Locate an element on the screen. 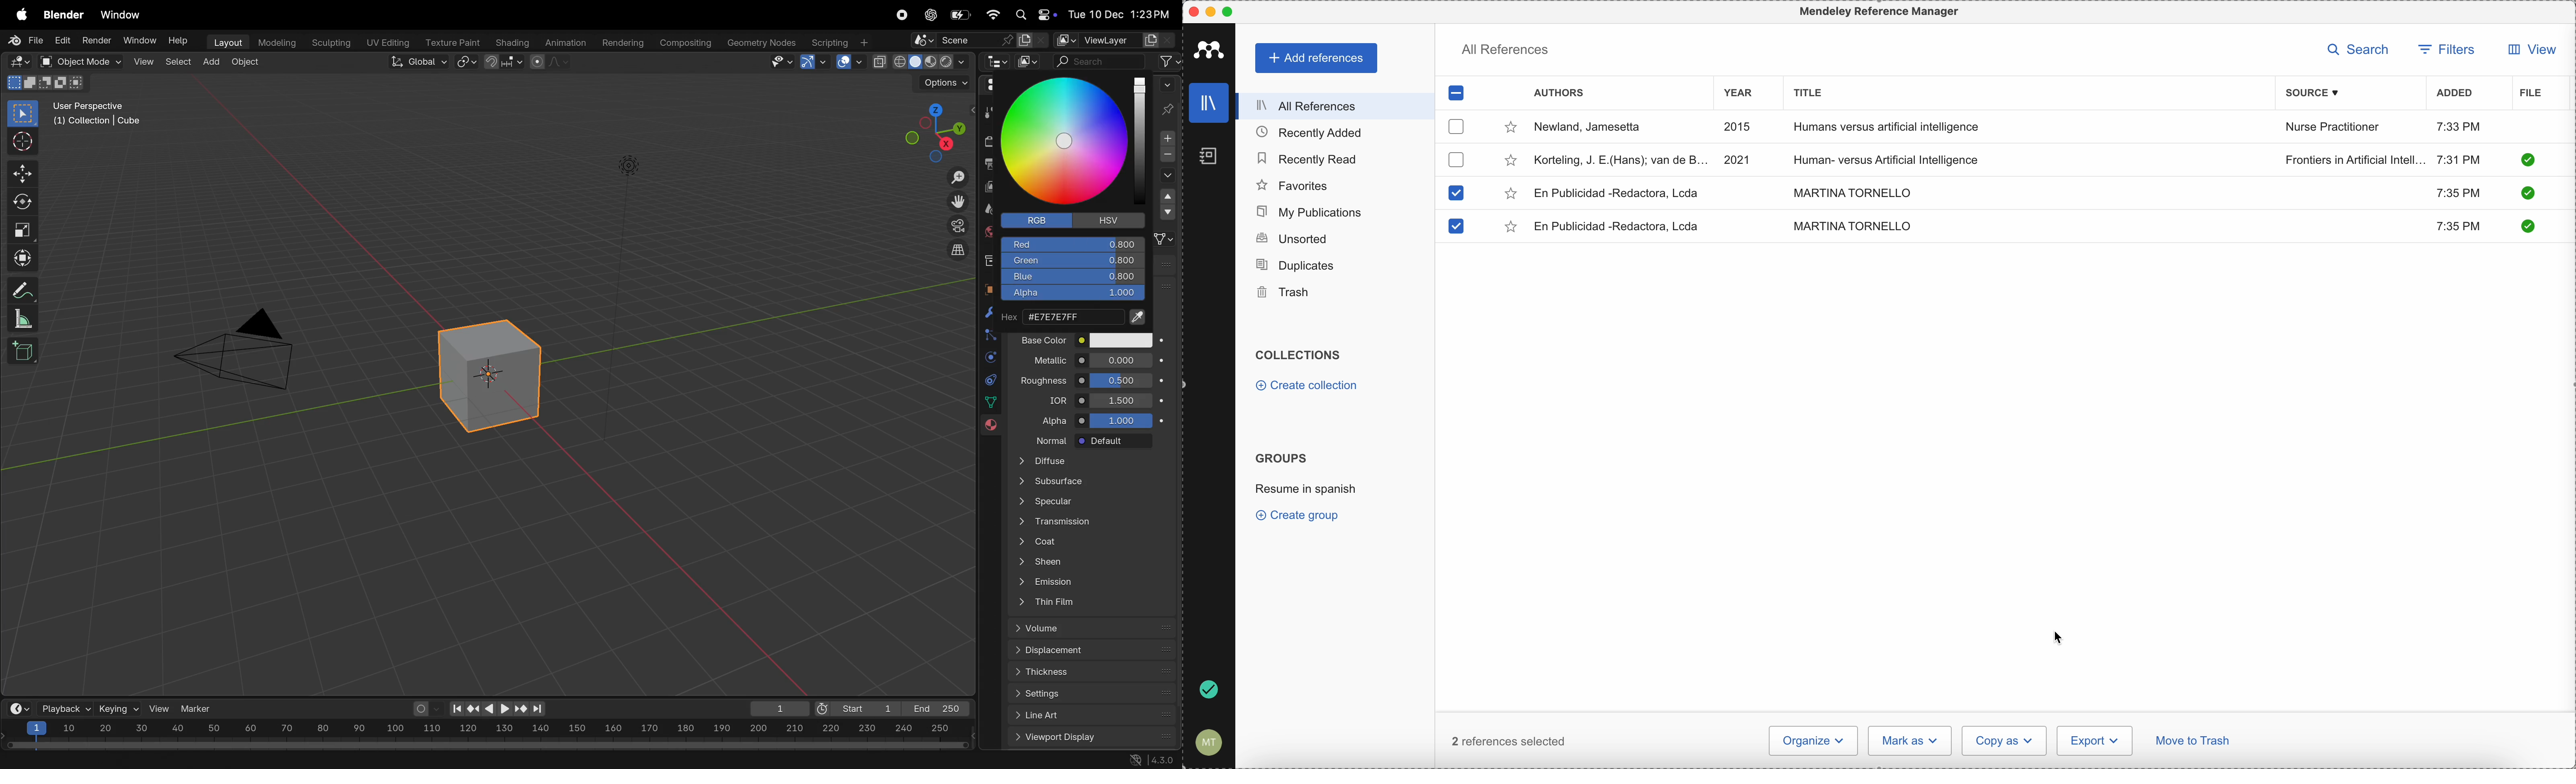 This screenshot has height=784, width=2576. editor type is located at coordinates (999, 63).